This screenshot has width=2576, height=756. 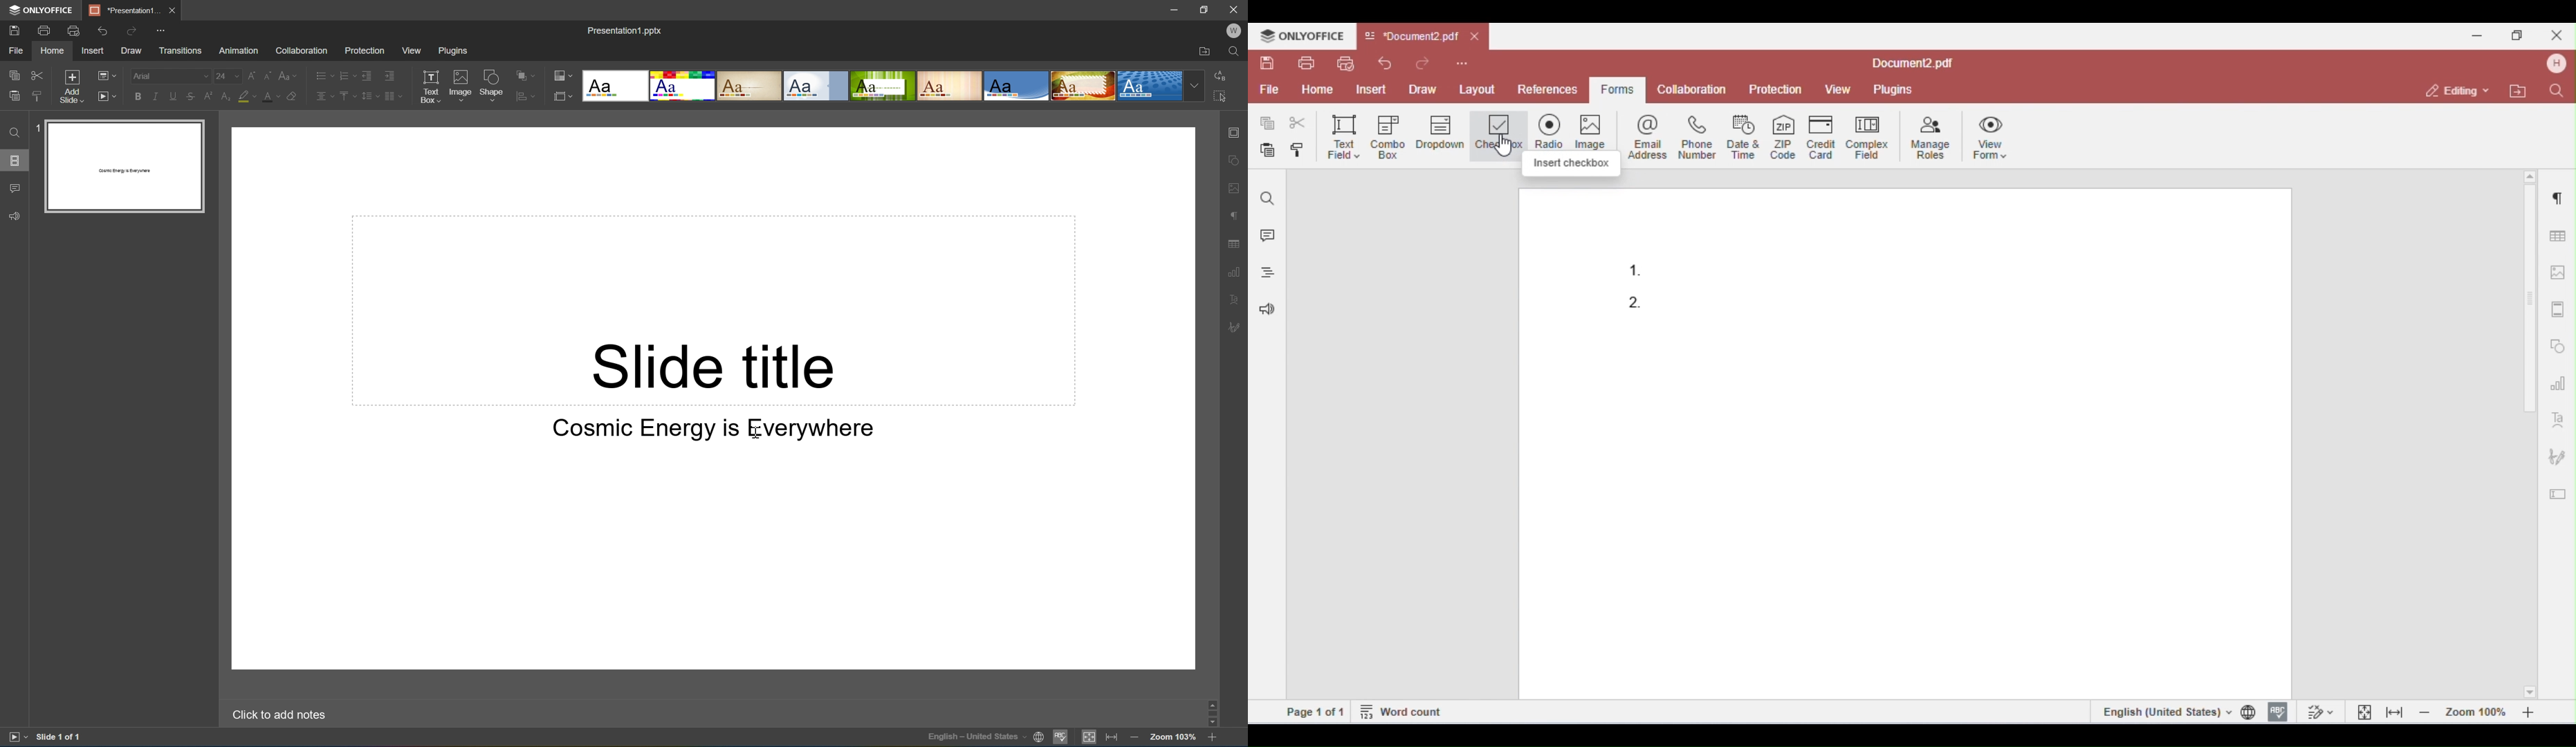 What do you see at coordinates (1062, 739) in the screenshot?
I see `Spell checking` at bounding box center [1062, 739].